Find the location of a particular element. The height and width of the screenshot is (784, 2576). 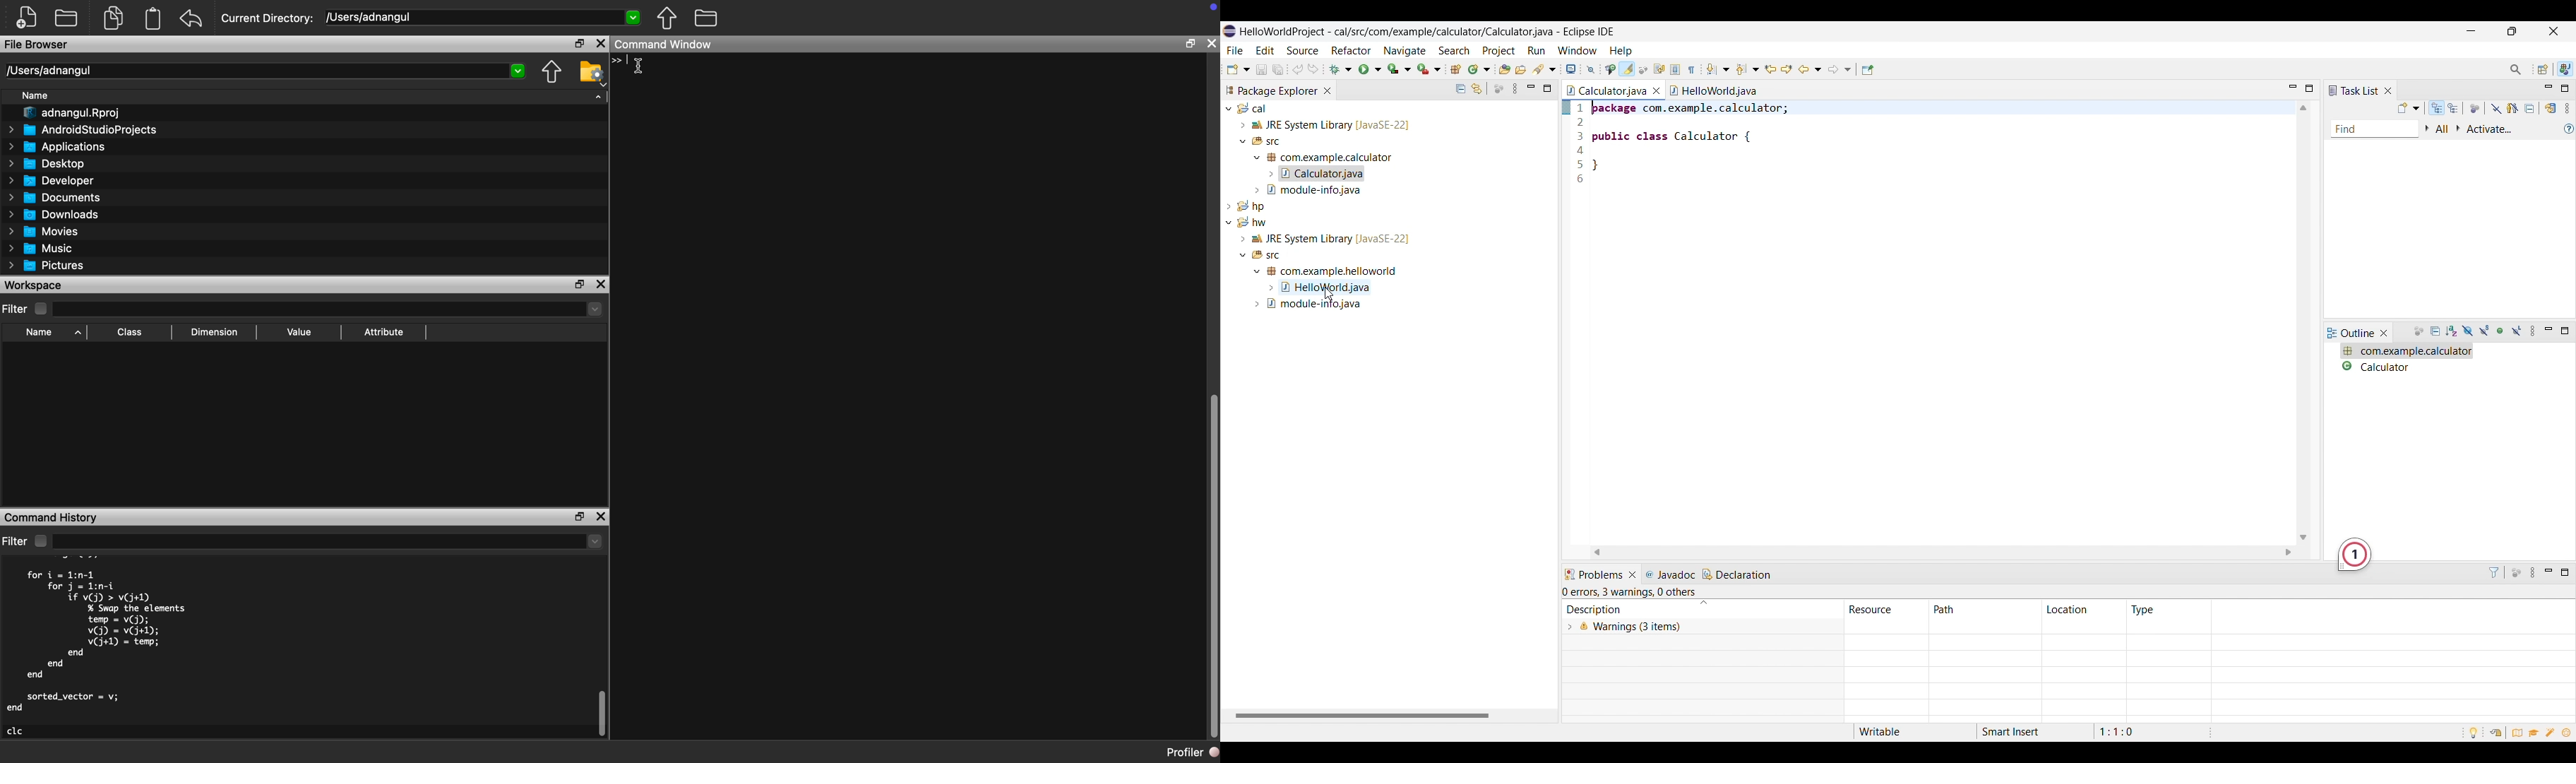

Categorized, current selection is located at coordinates (2437, 108).